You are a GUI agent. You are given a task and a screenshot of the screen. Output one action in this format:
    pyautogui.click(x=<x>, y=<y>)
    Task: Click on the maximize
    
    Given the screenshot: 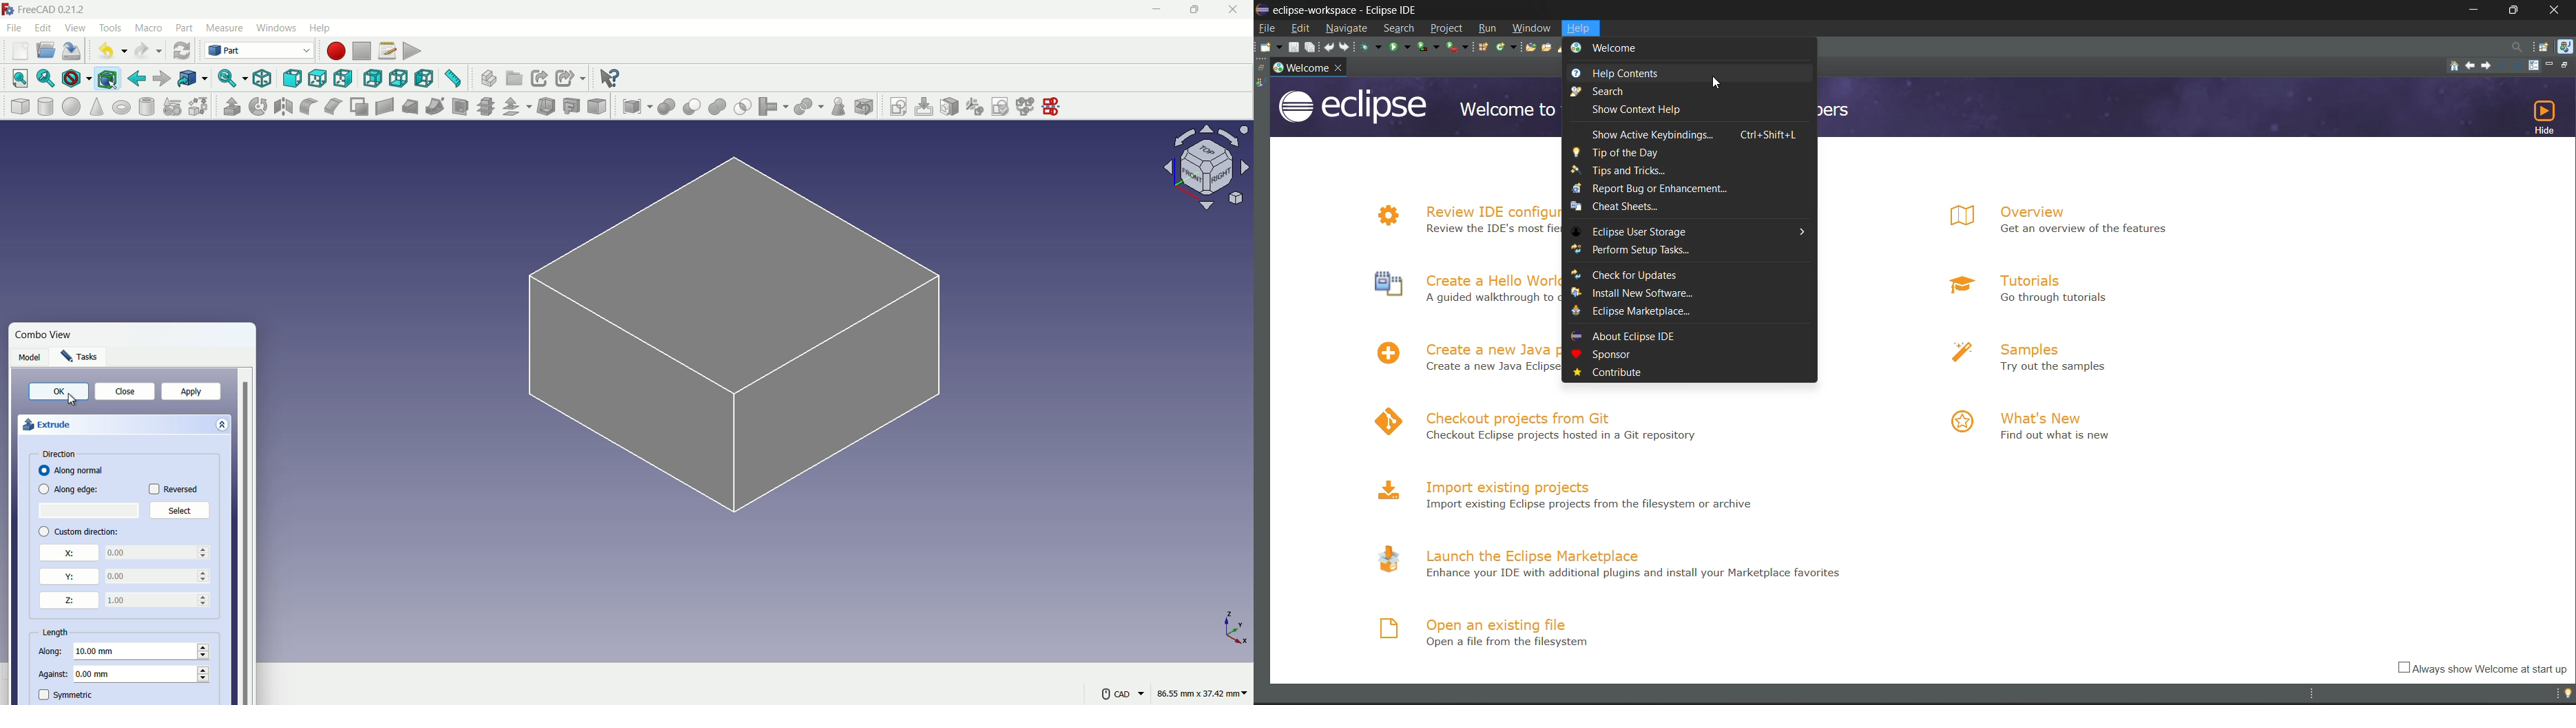 What is the action you would take?
    pyautogui.click(x=1198, y=10)
    